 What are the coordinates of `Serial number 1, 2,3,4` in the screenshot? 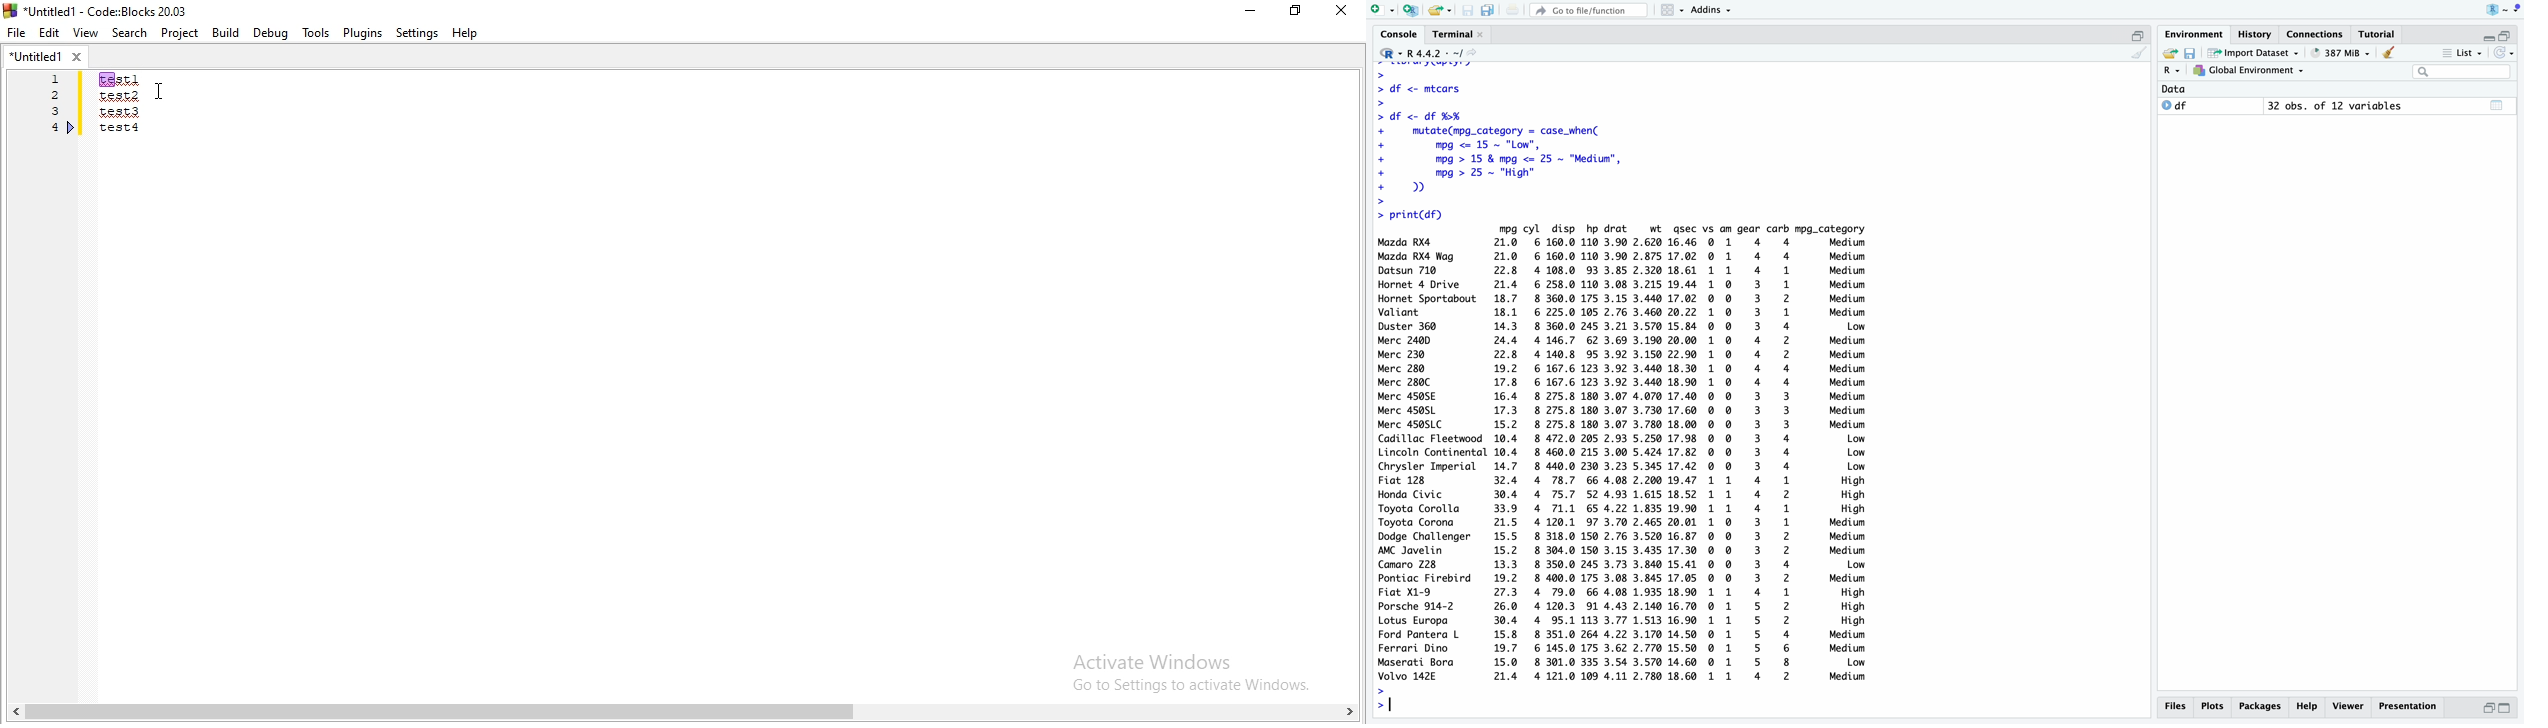 It's located at (52, 107).